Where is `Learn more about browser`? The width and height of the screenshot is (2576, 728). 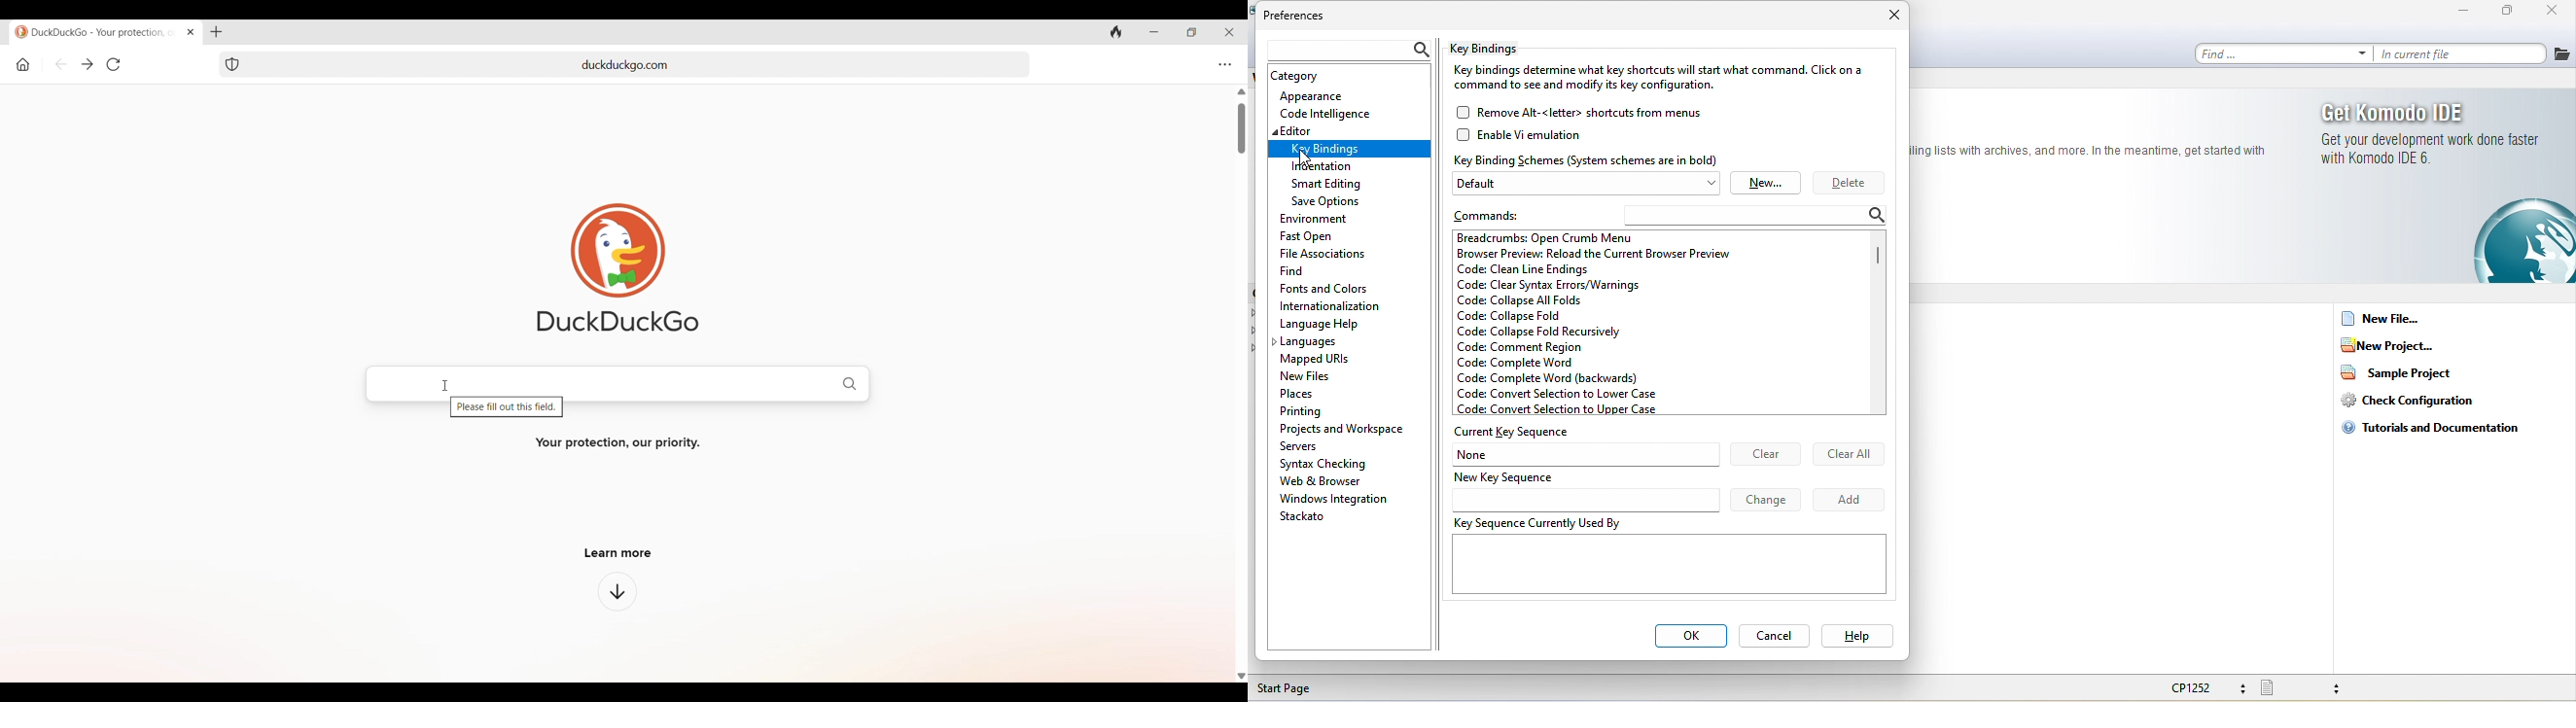
Learn more about browser is located at coordinates (618, 592).